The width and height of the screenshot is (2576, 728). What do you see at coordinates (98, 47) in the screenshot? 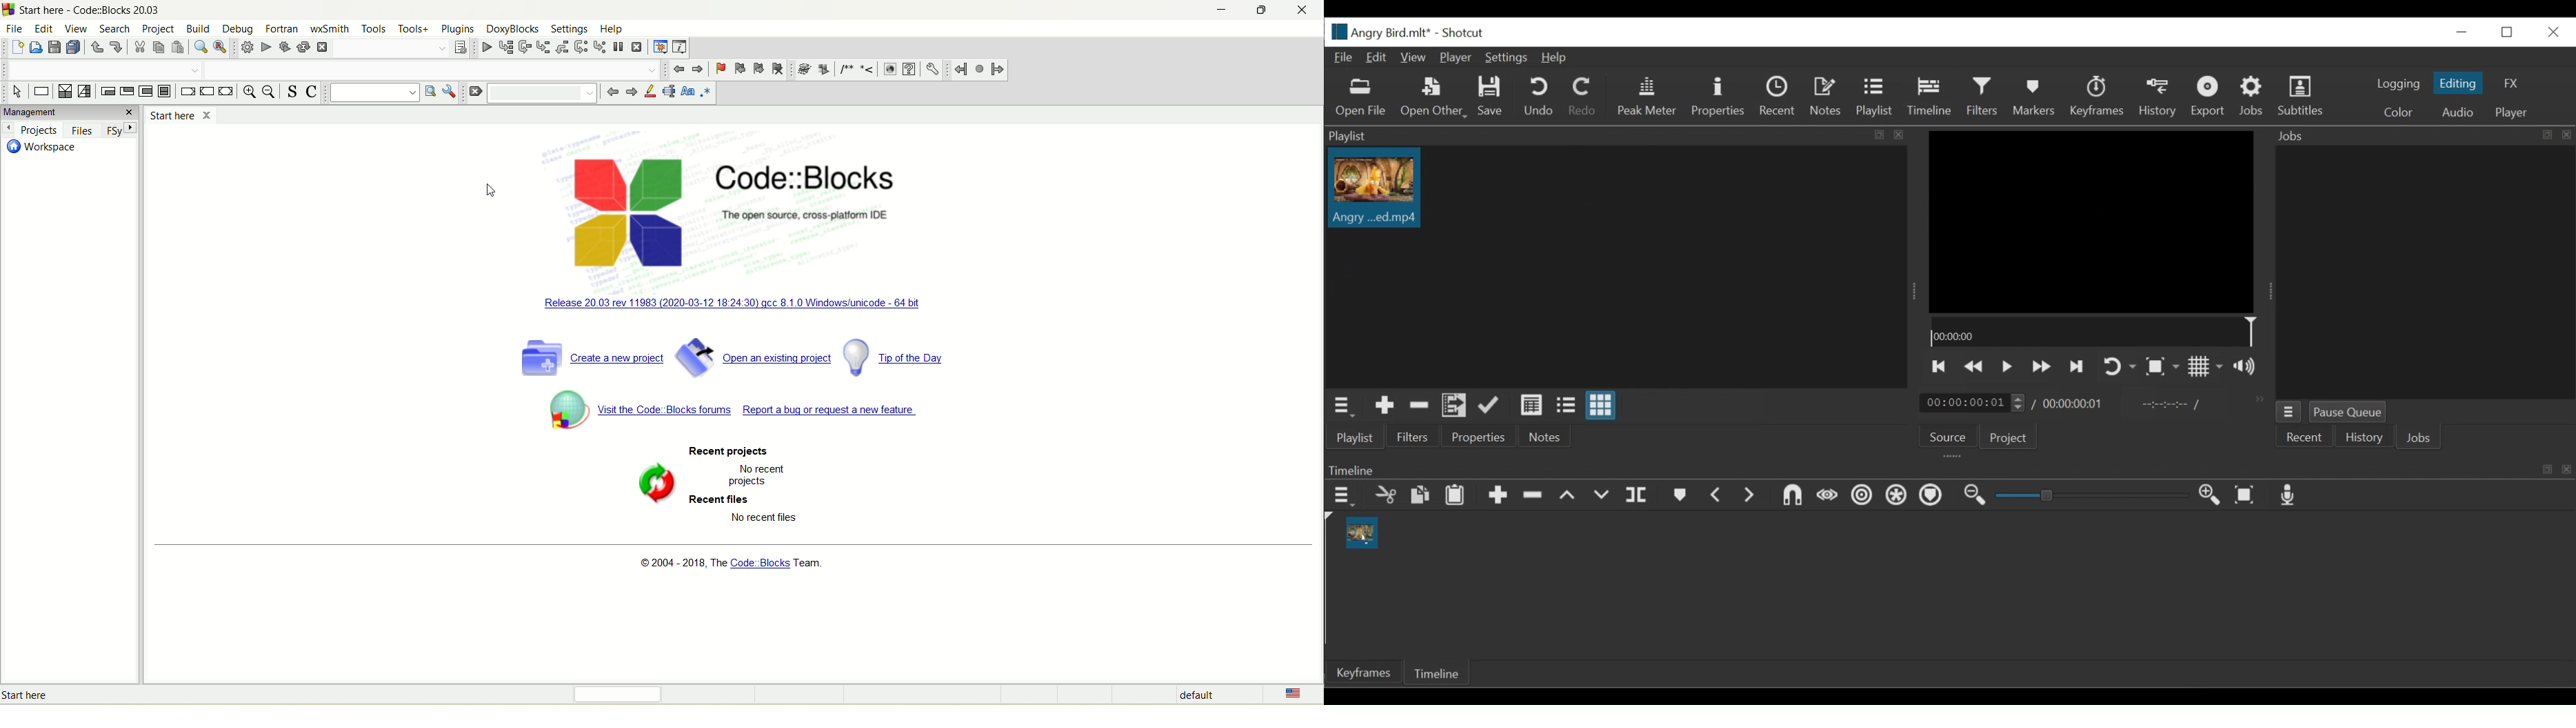
I see `undo` at bounding box center [98, 47].